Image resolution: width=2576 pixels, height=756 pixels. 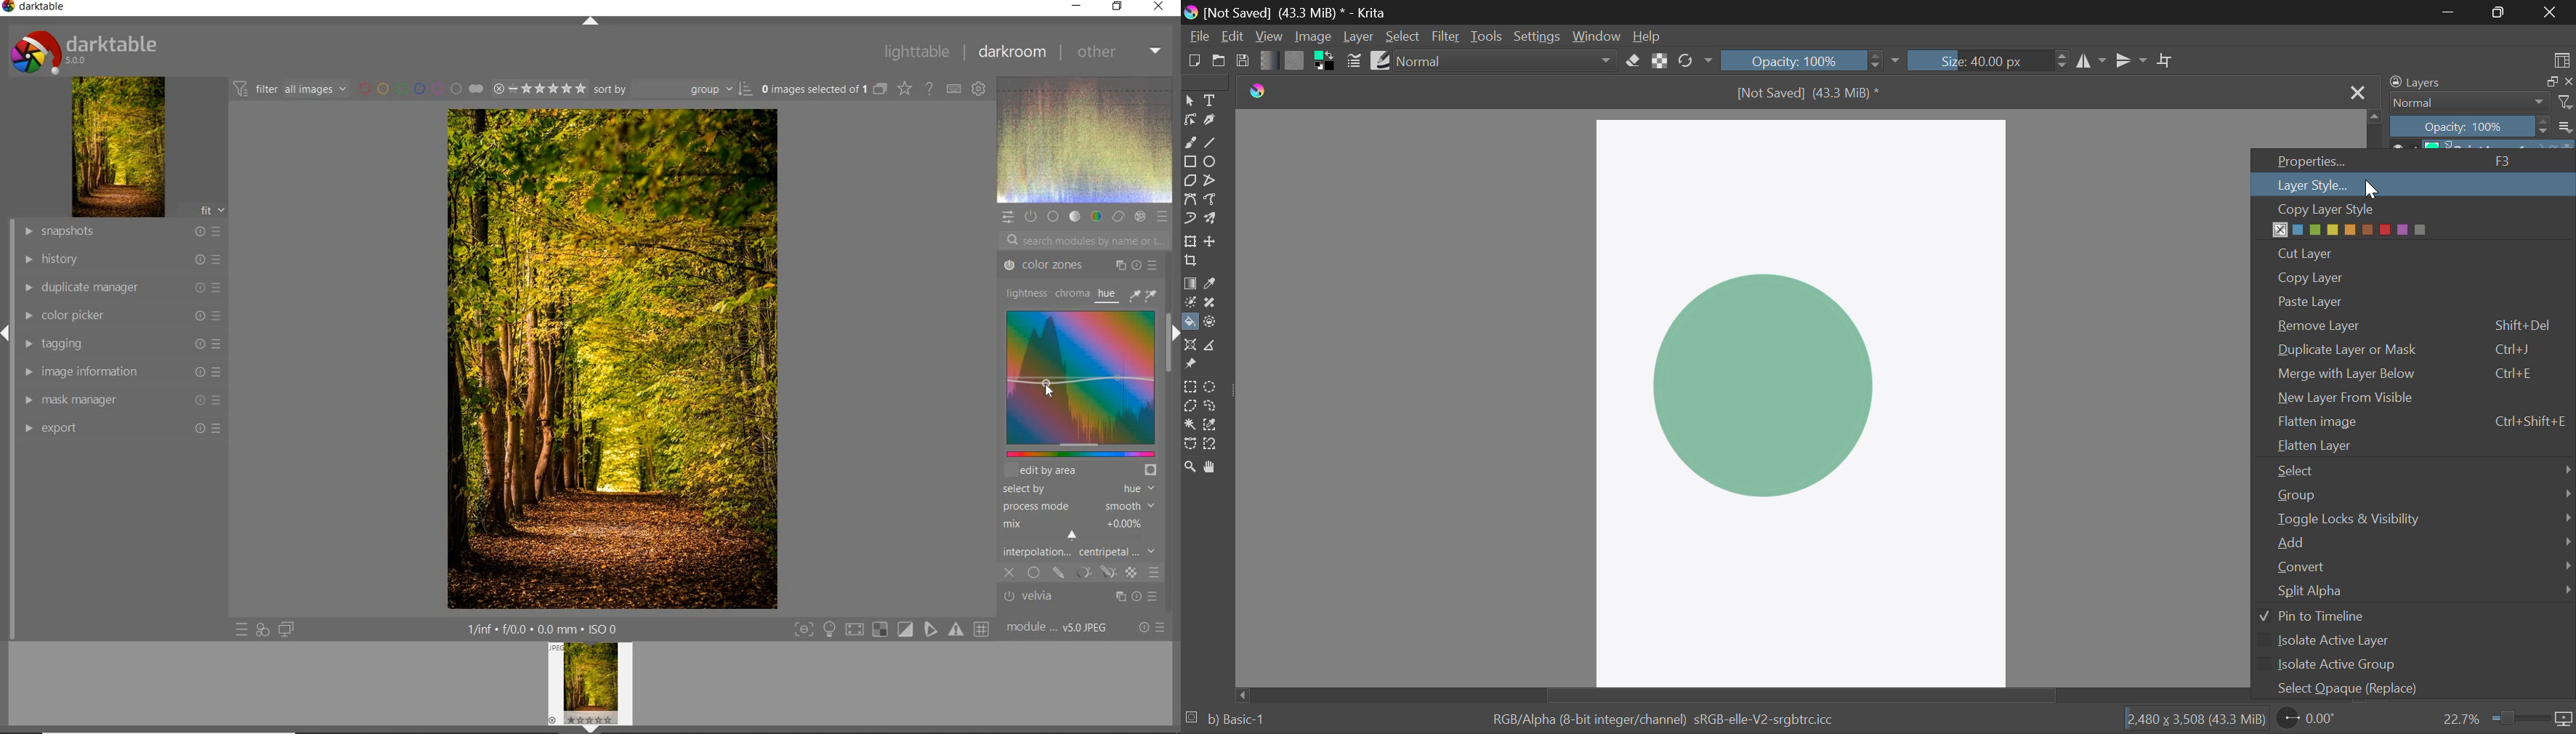 I want to click on CORRECT, so click(x=1118, y=217).